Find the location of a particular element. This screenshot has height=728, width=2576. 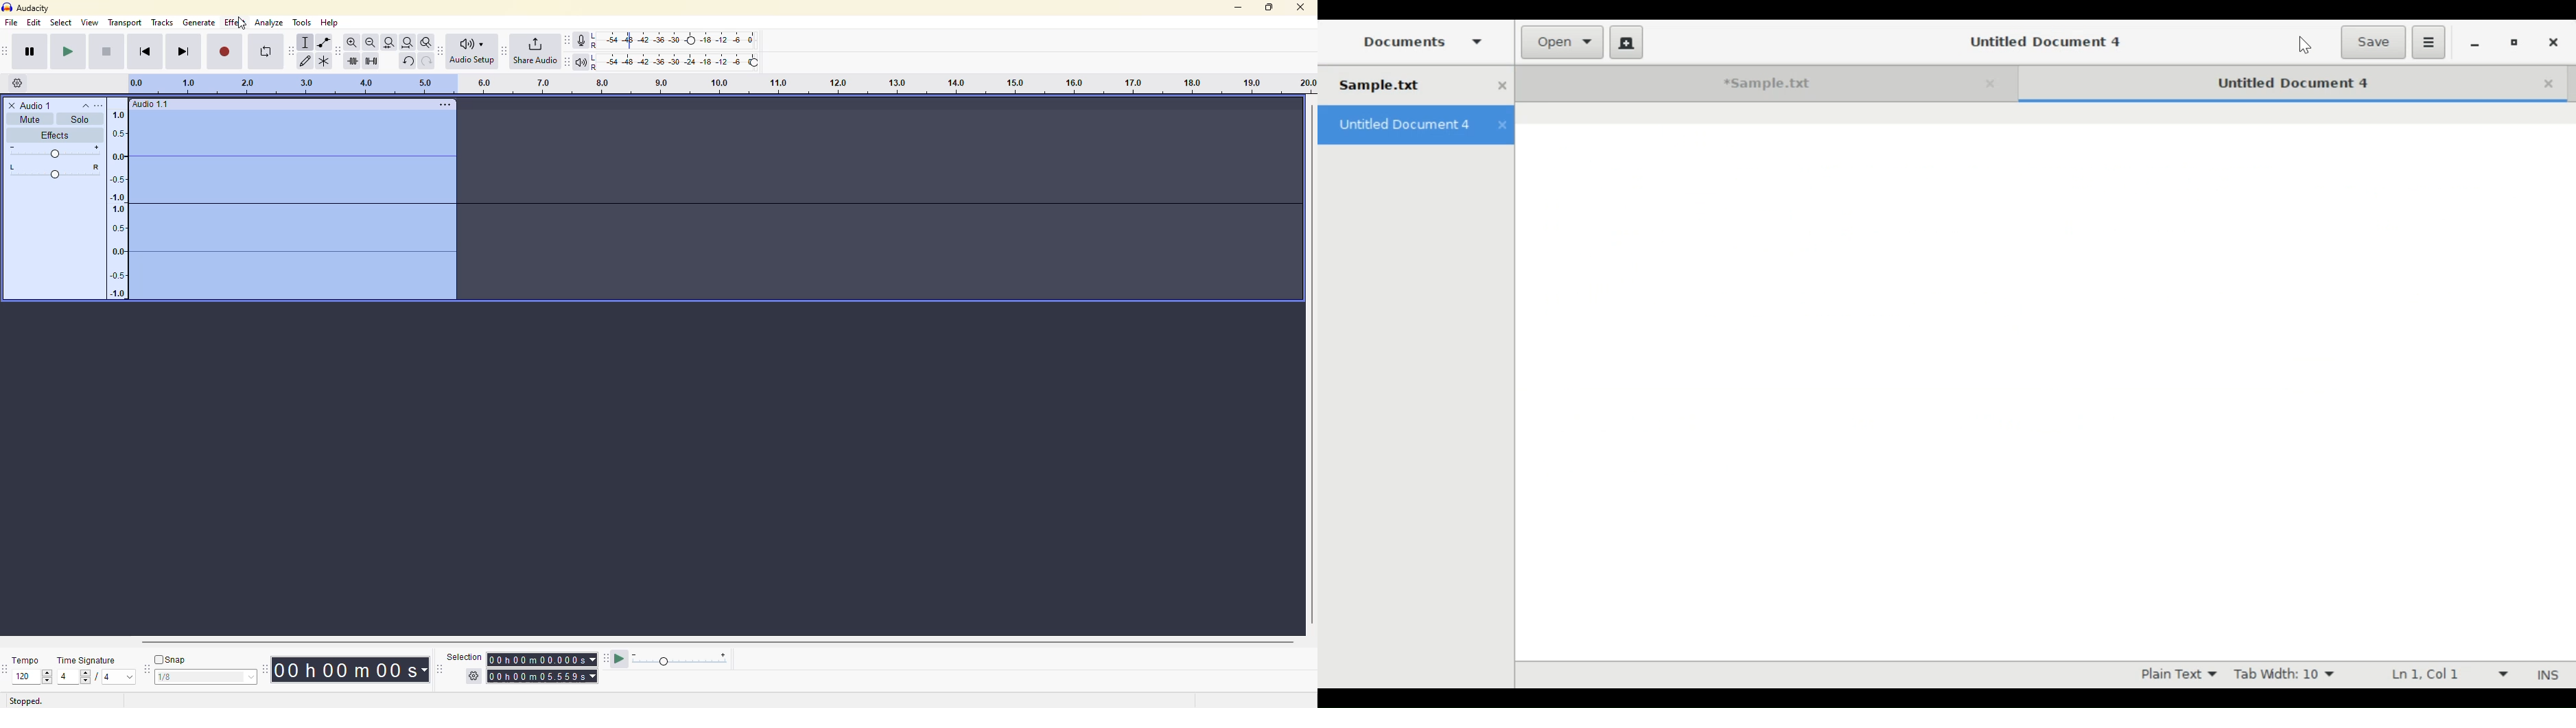

undo is located at coordinates (408, 61).